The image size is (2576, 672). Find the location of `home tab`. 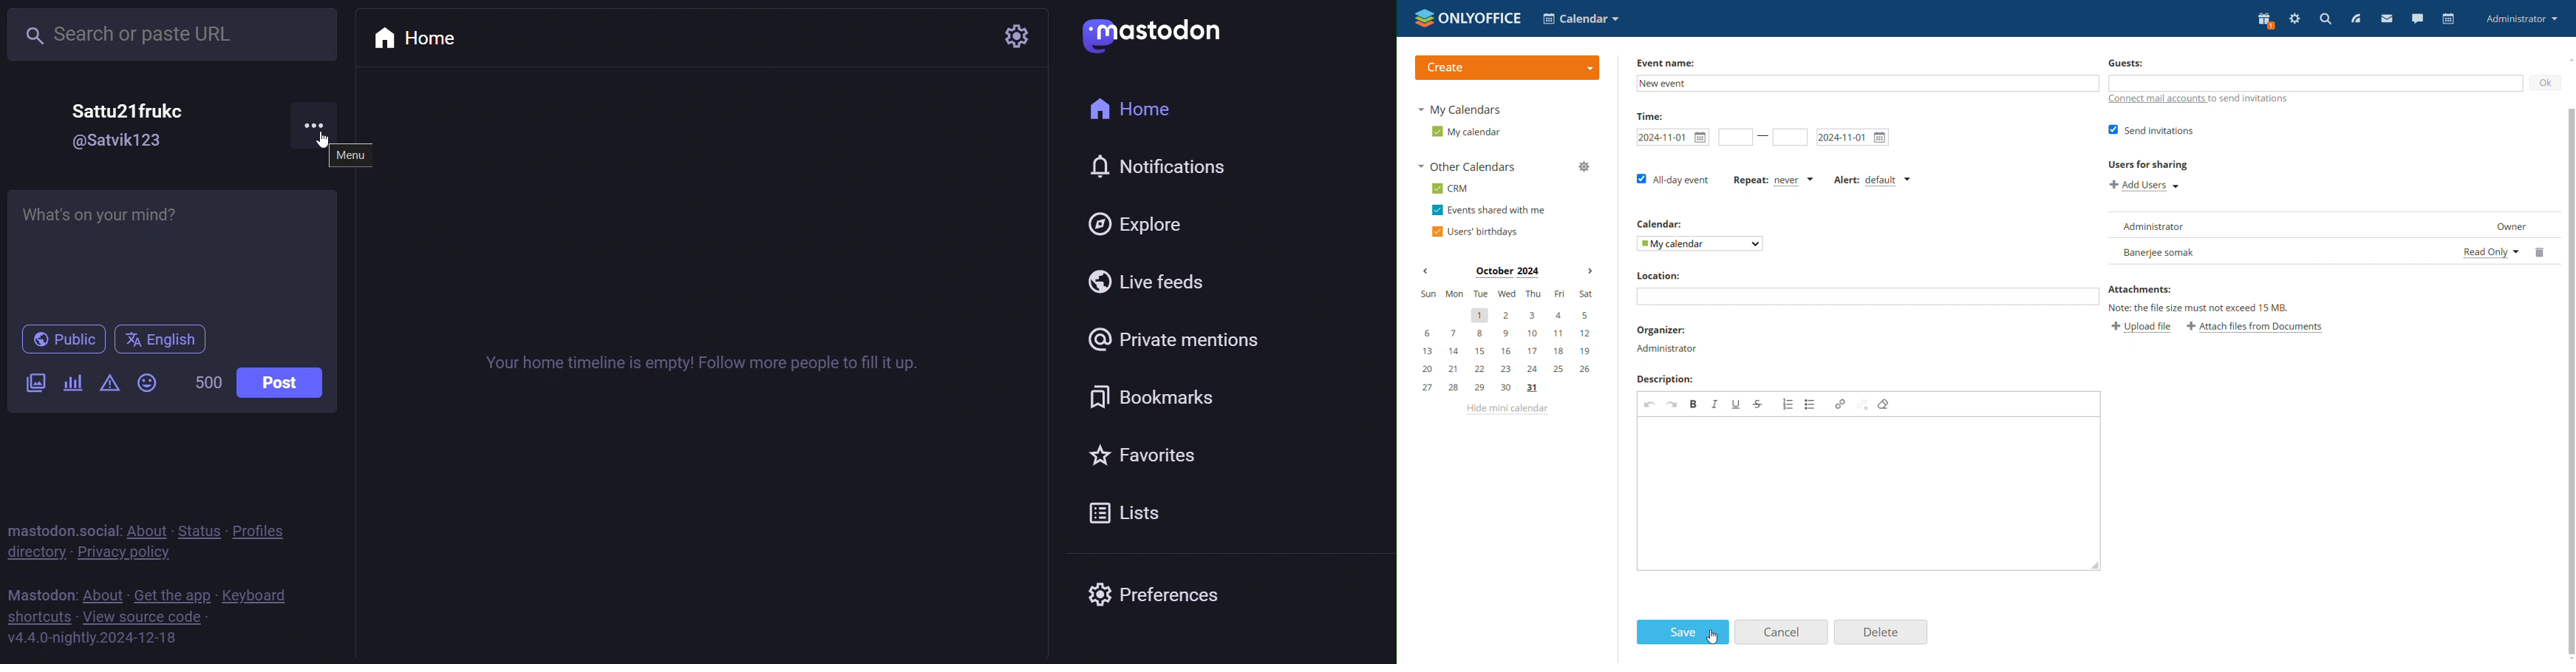

home tab is located at coordinates (423, 34).